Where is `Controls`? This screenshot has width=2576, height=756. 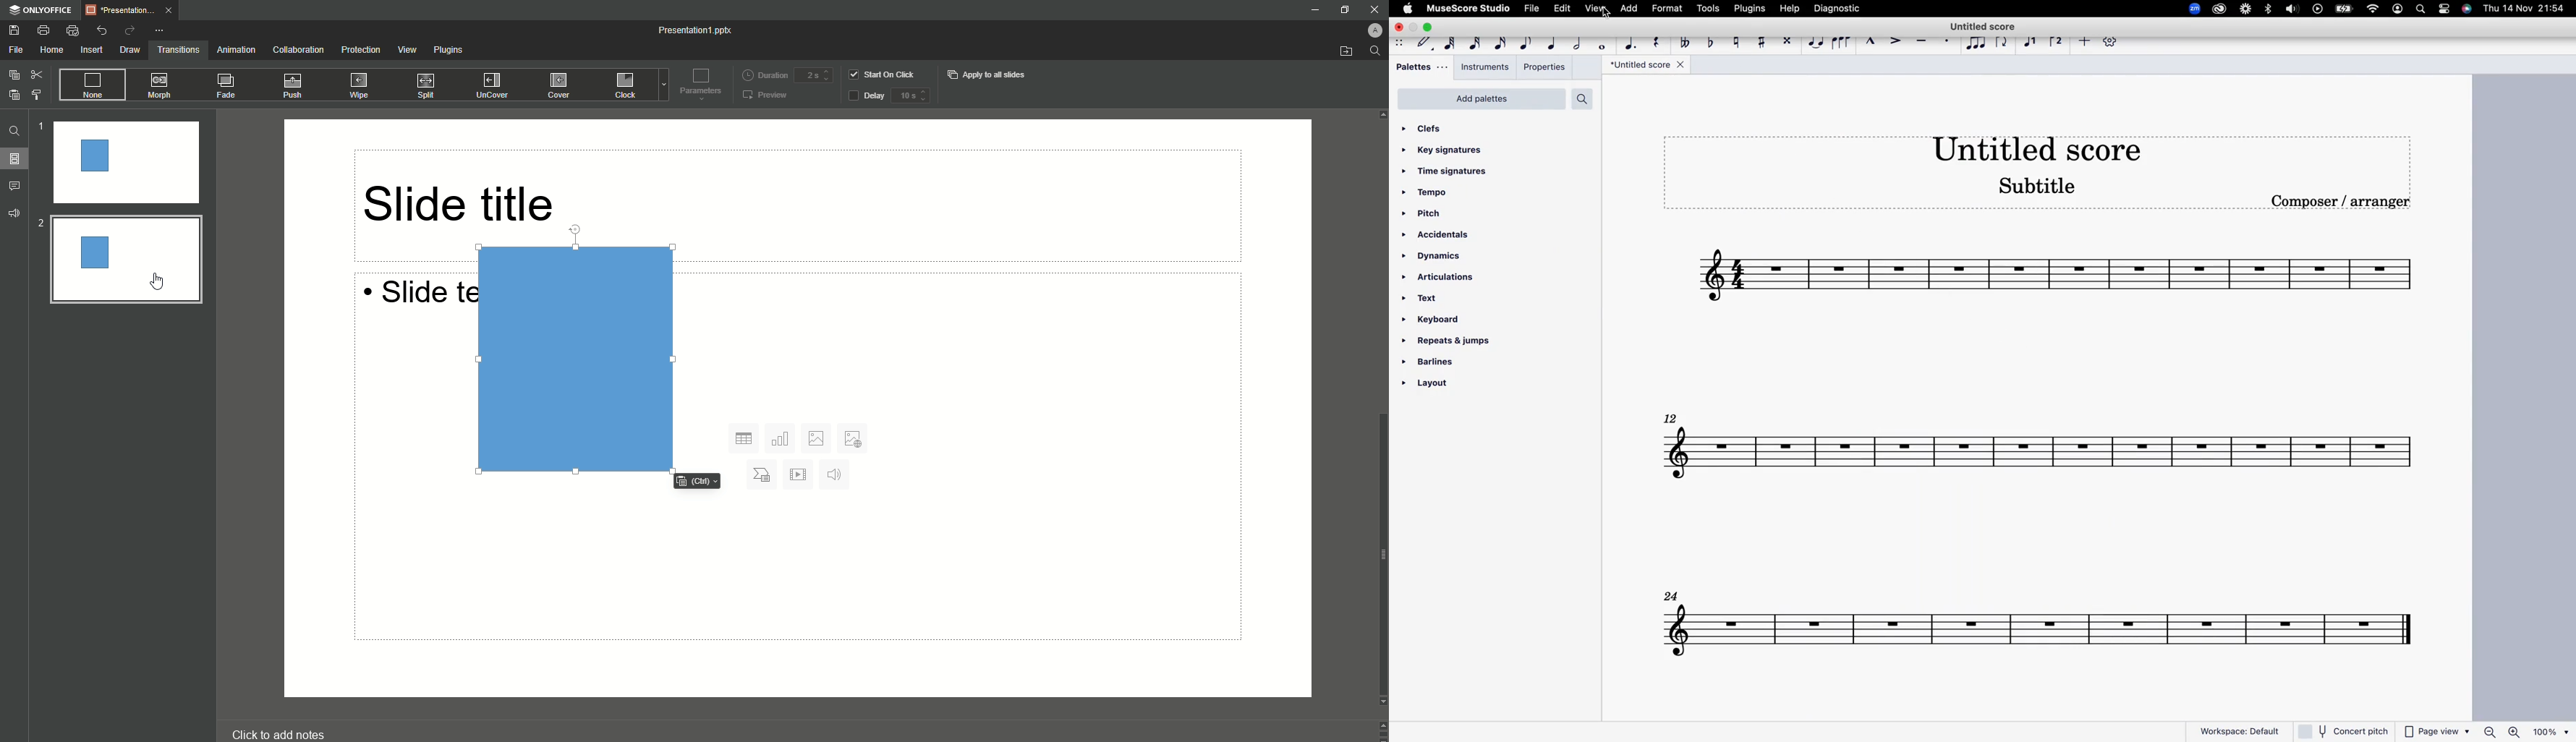 Controls is located at coordinates (1380, 730).